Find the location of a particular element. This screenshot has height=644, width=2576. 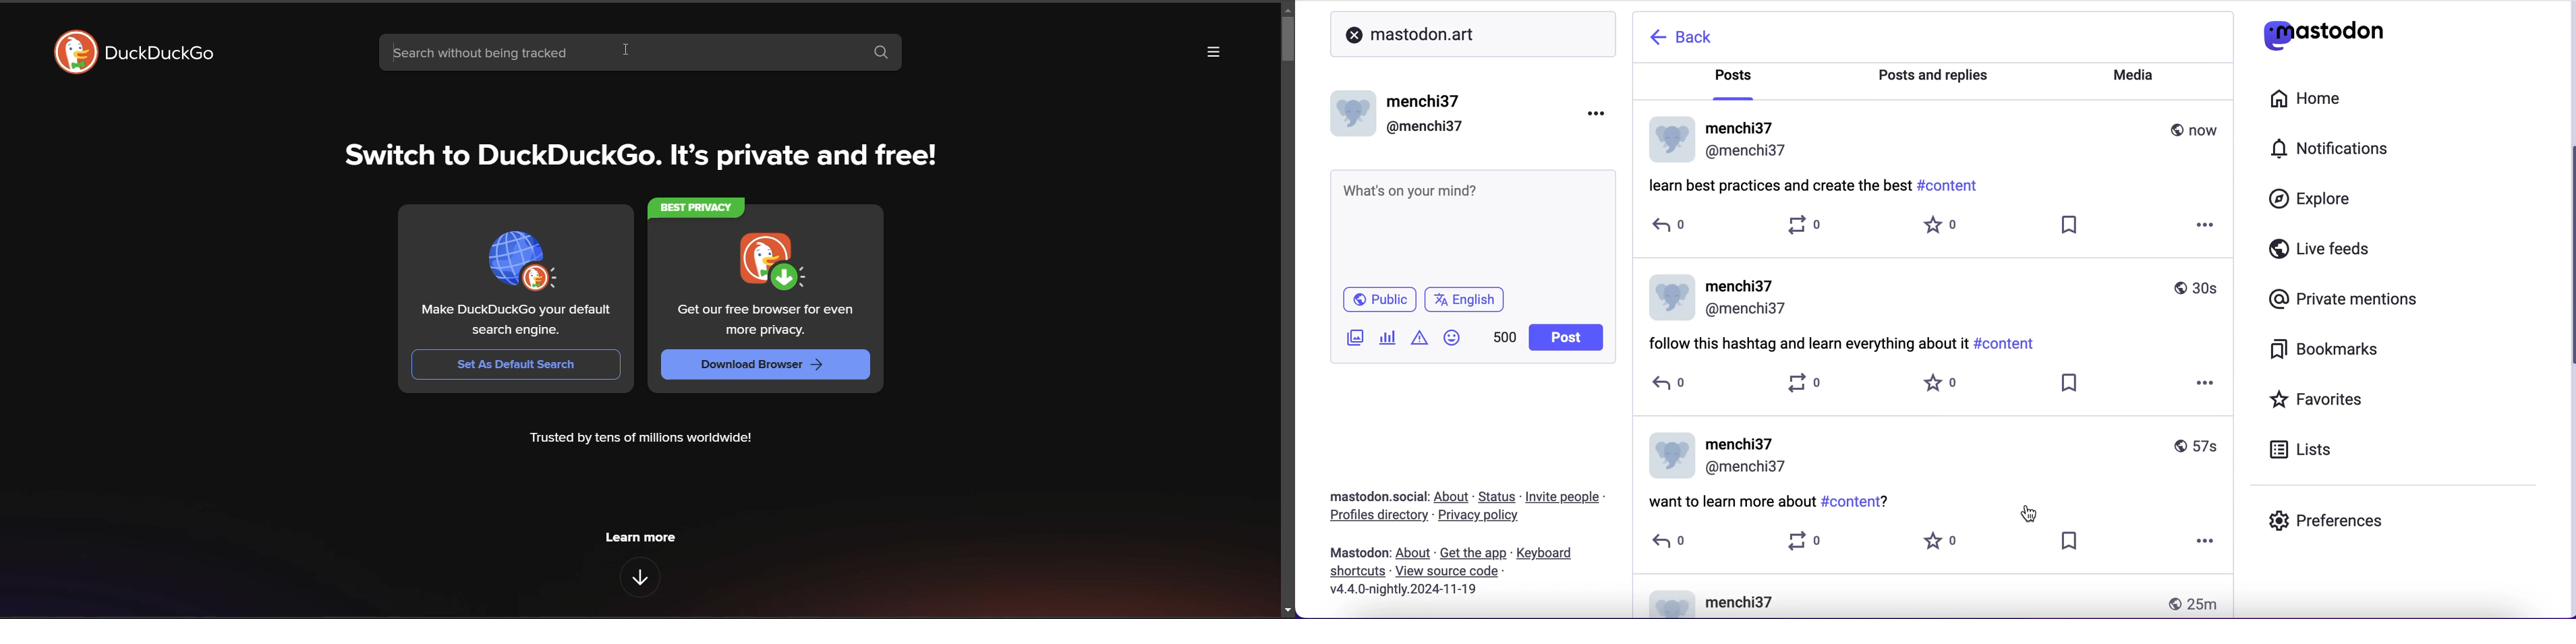

user is located at coordinates (1744, 296).